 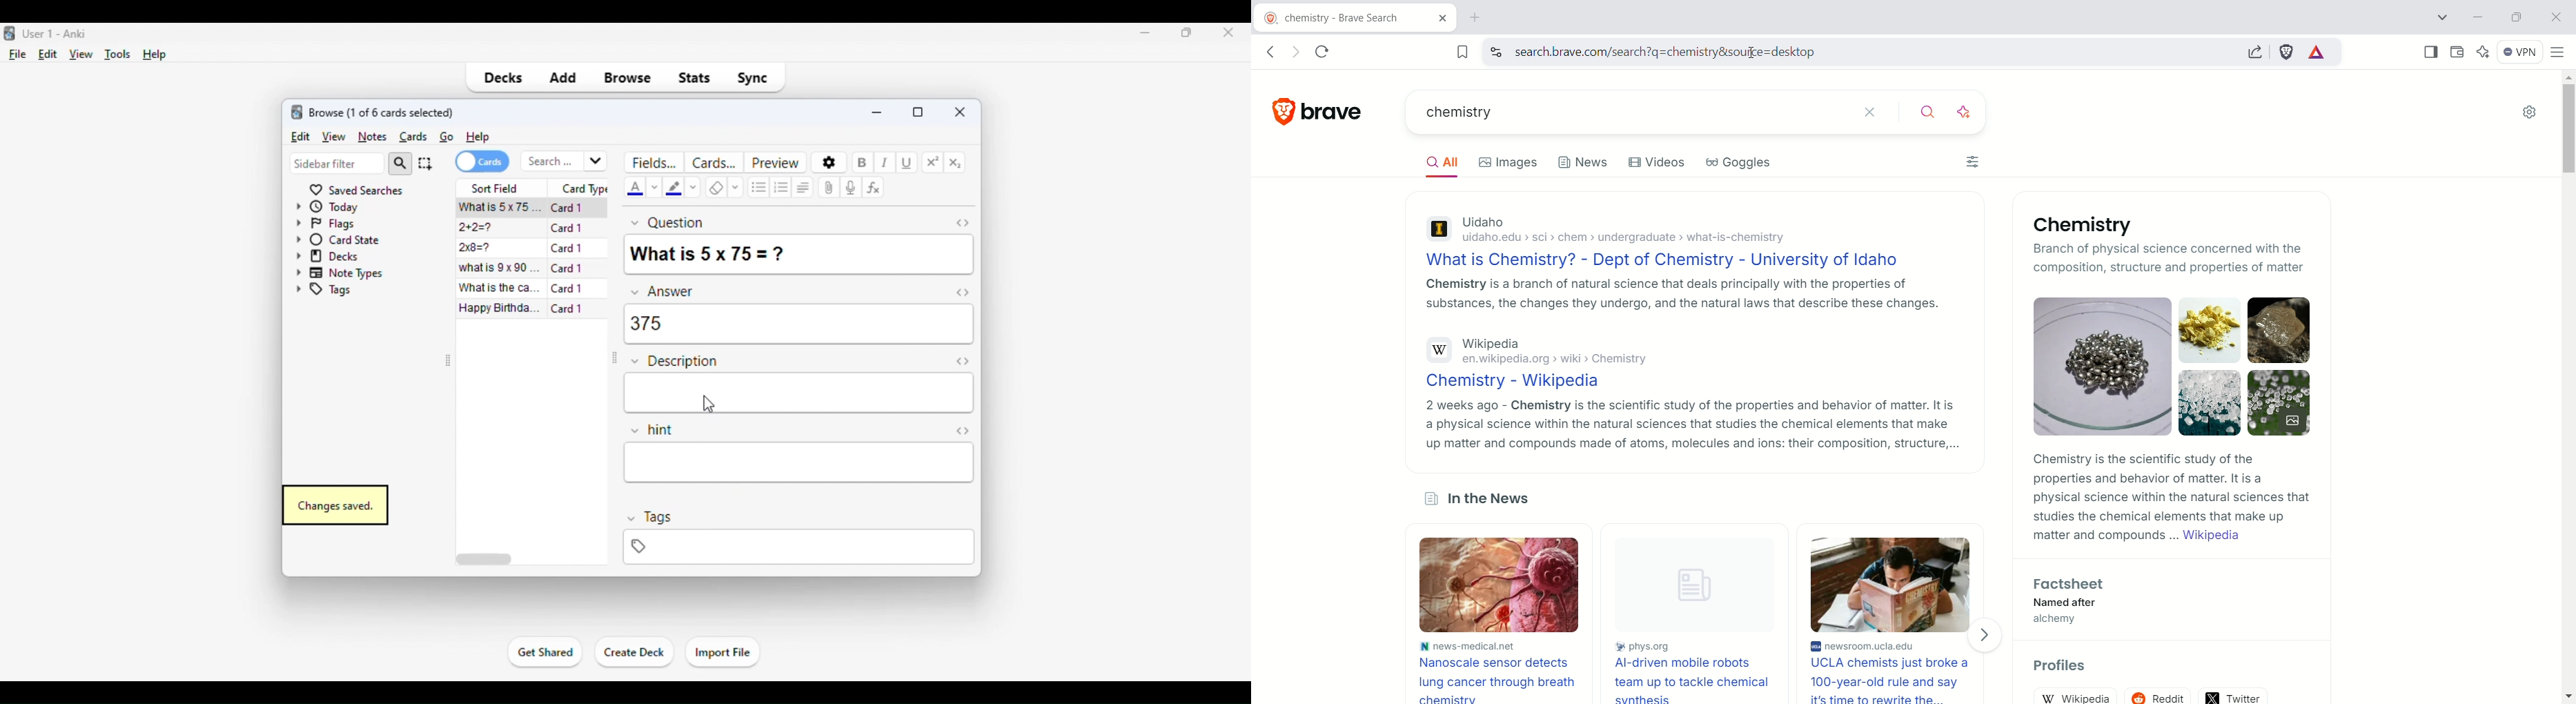 What do you see at coordinates (674, 187) in the screenshot?
I see `text highlighting color` at bounding box center [674, 187].